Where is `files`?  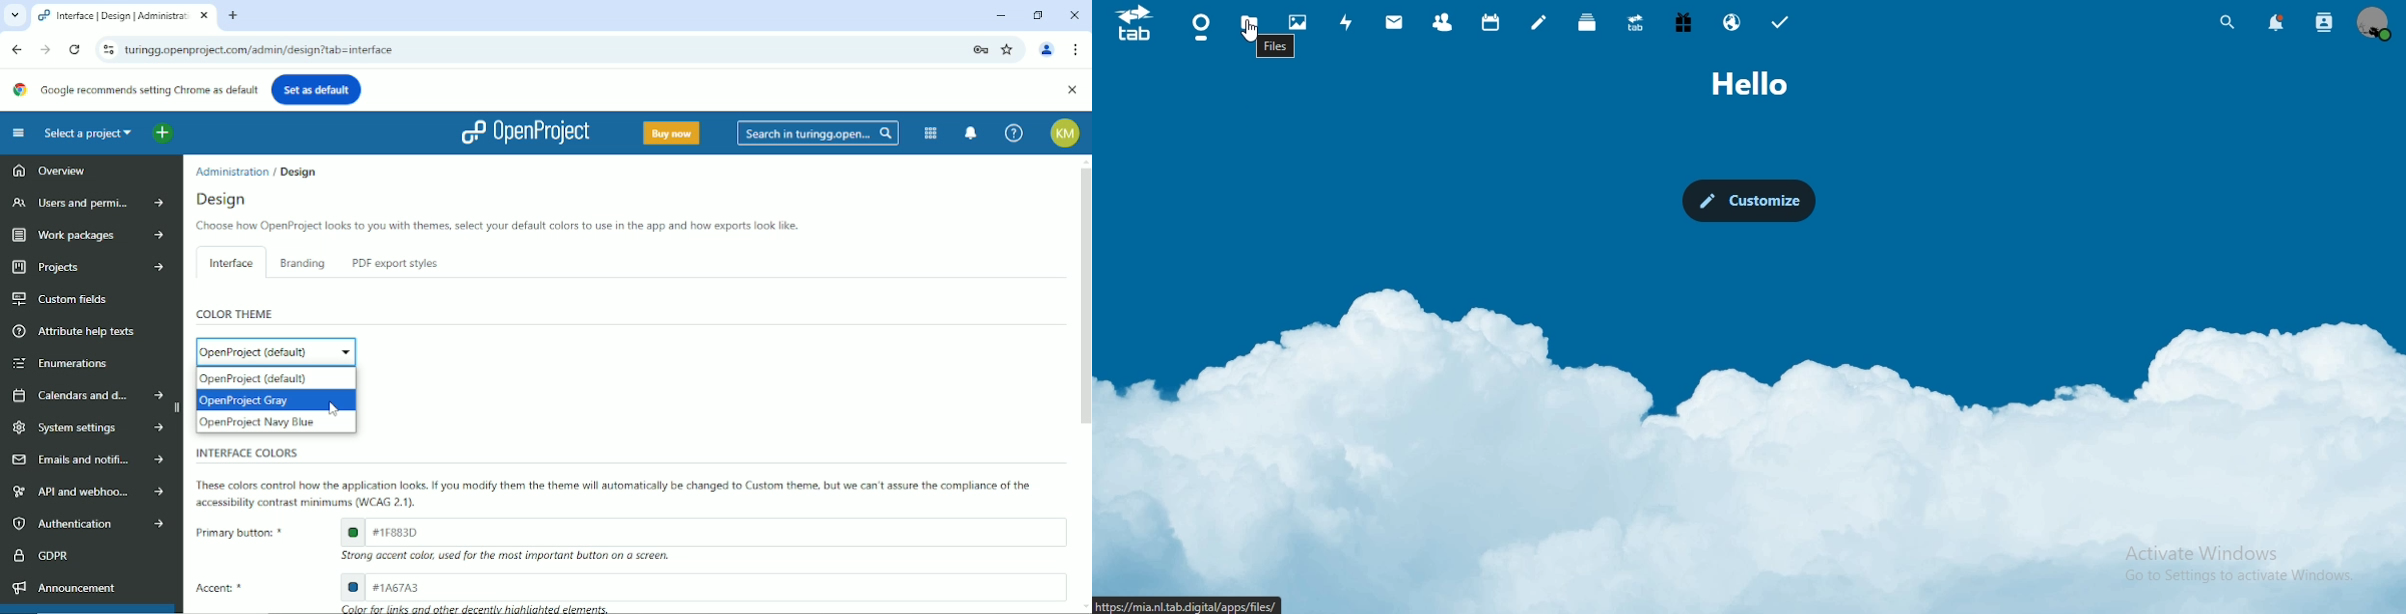 files is located at coordinates (1282, 47).